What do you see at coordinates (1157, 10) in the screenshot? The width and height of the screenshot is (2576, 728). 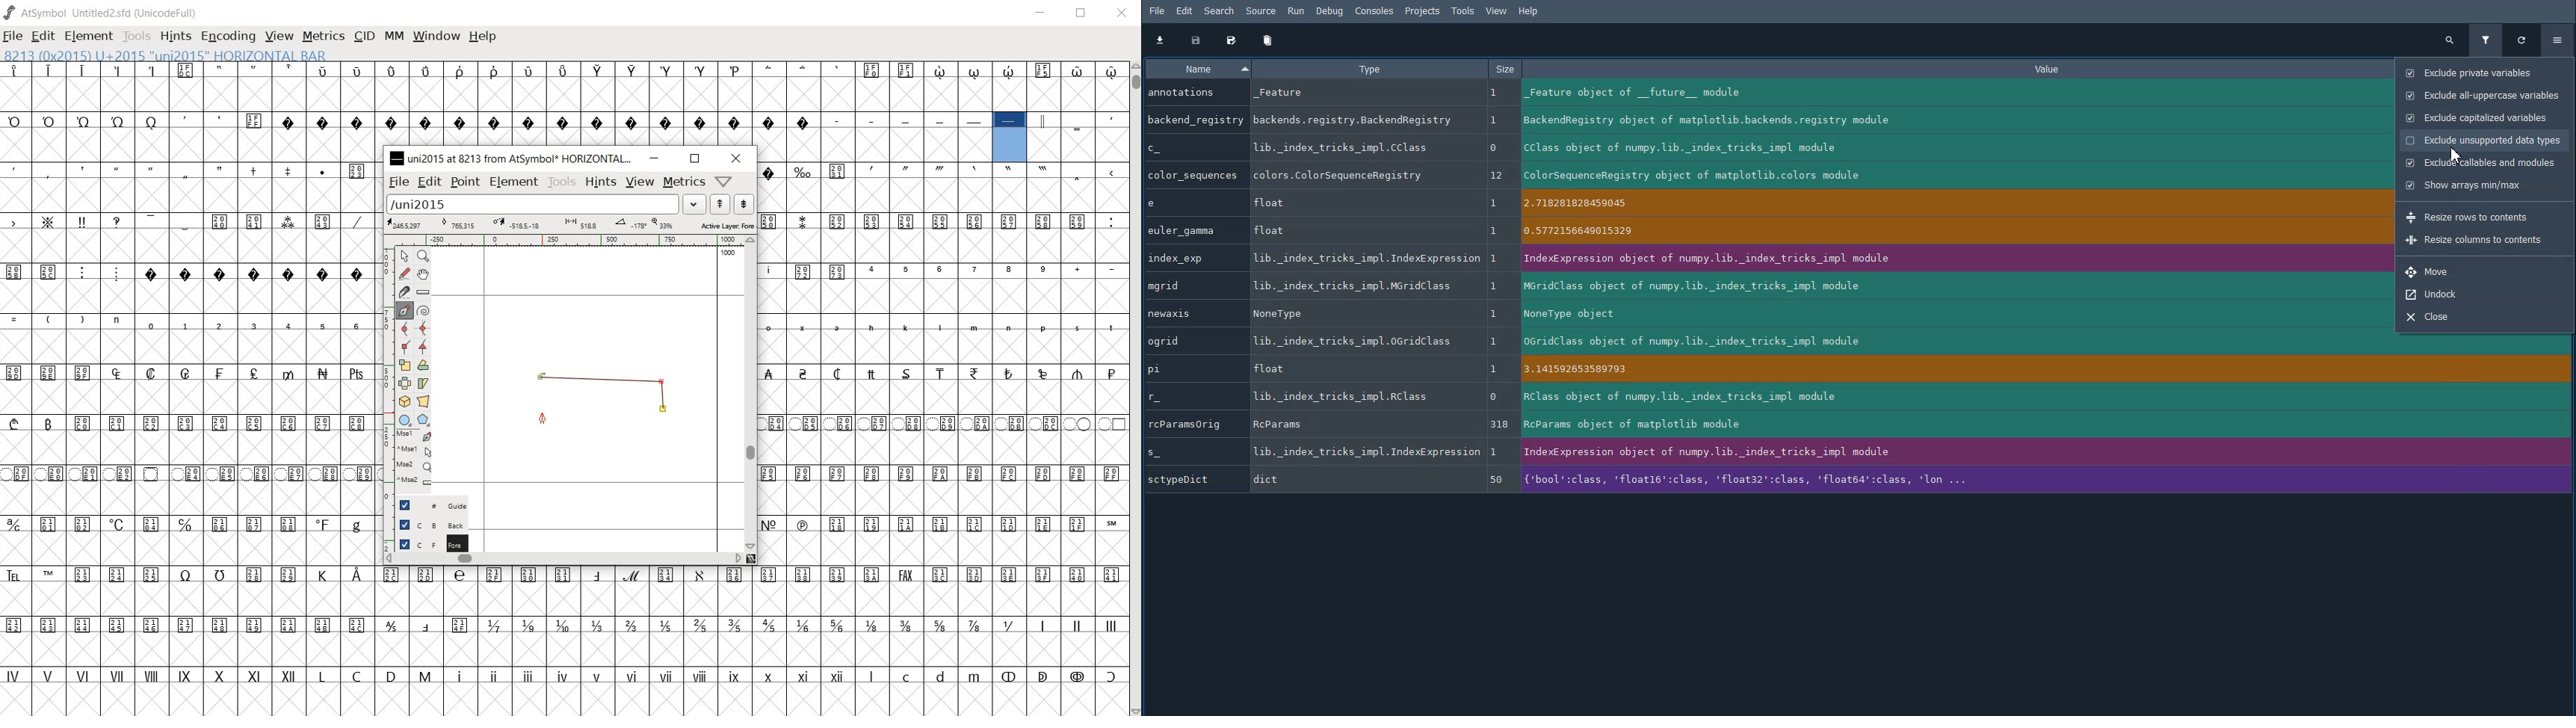 I see `File` at bounding box center [1157, 10].